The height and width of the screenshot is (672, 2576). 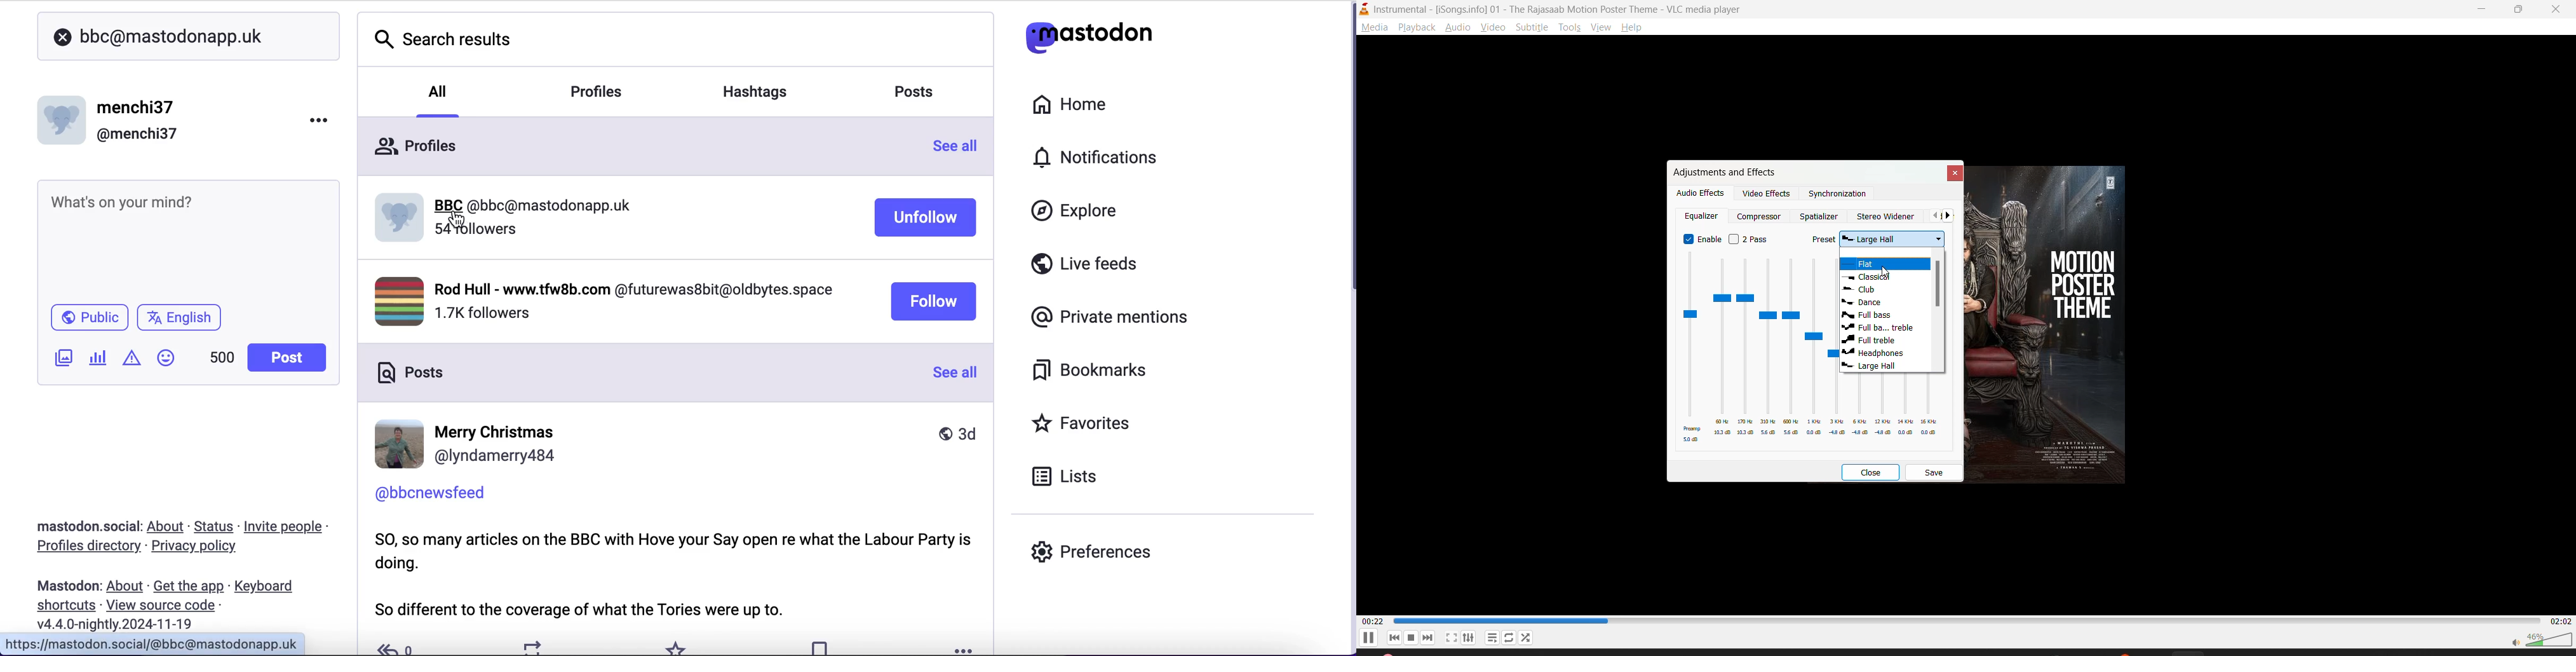 I want to click on follow, so click(x=933, y=301).